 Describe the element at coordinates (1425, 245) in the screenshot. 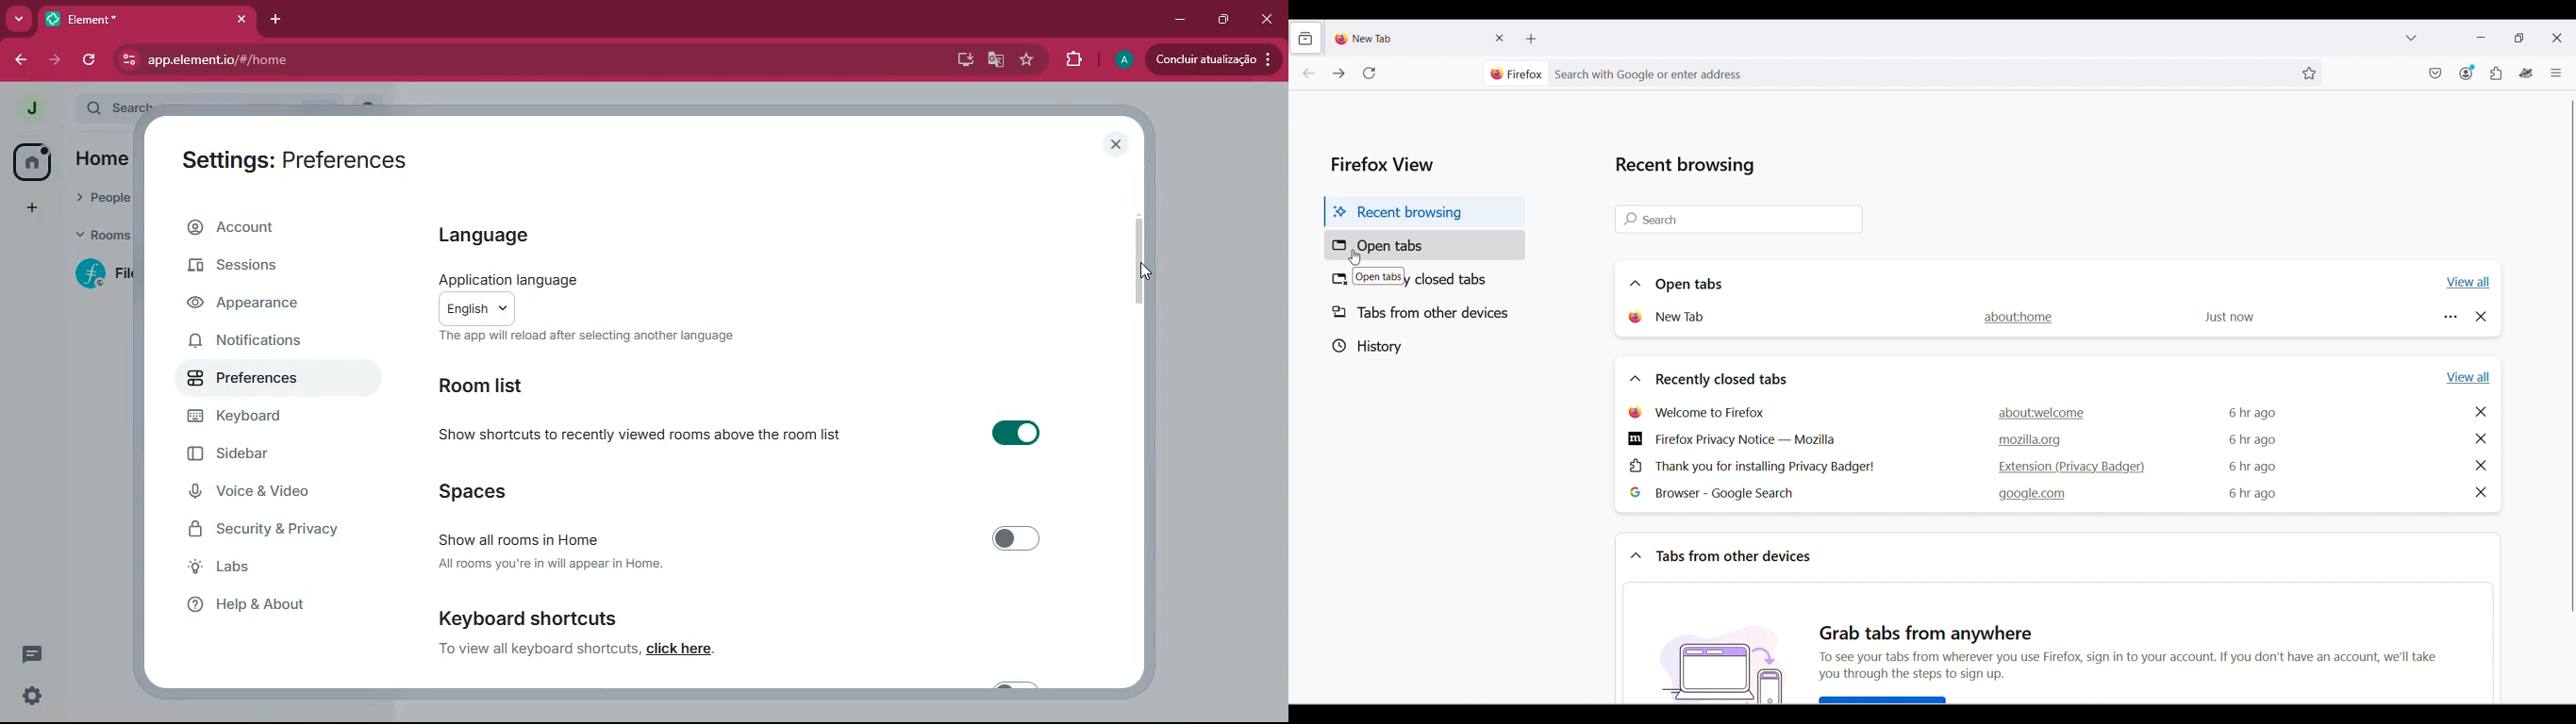

I see `Open tabs` at that location.